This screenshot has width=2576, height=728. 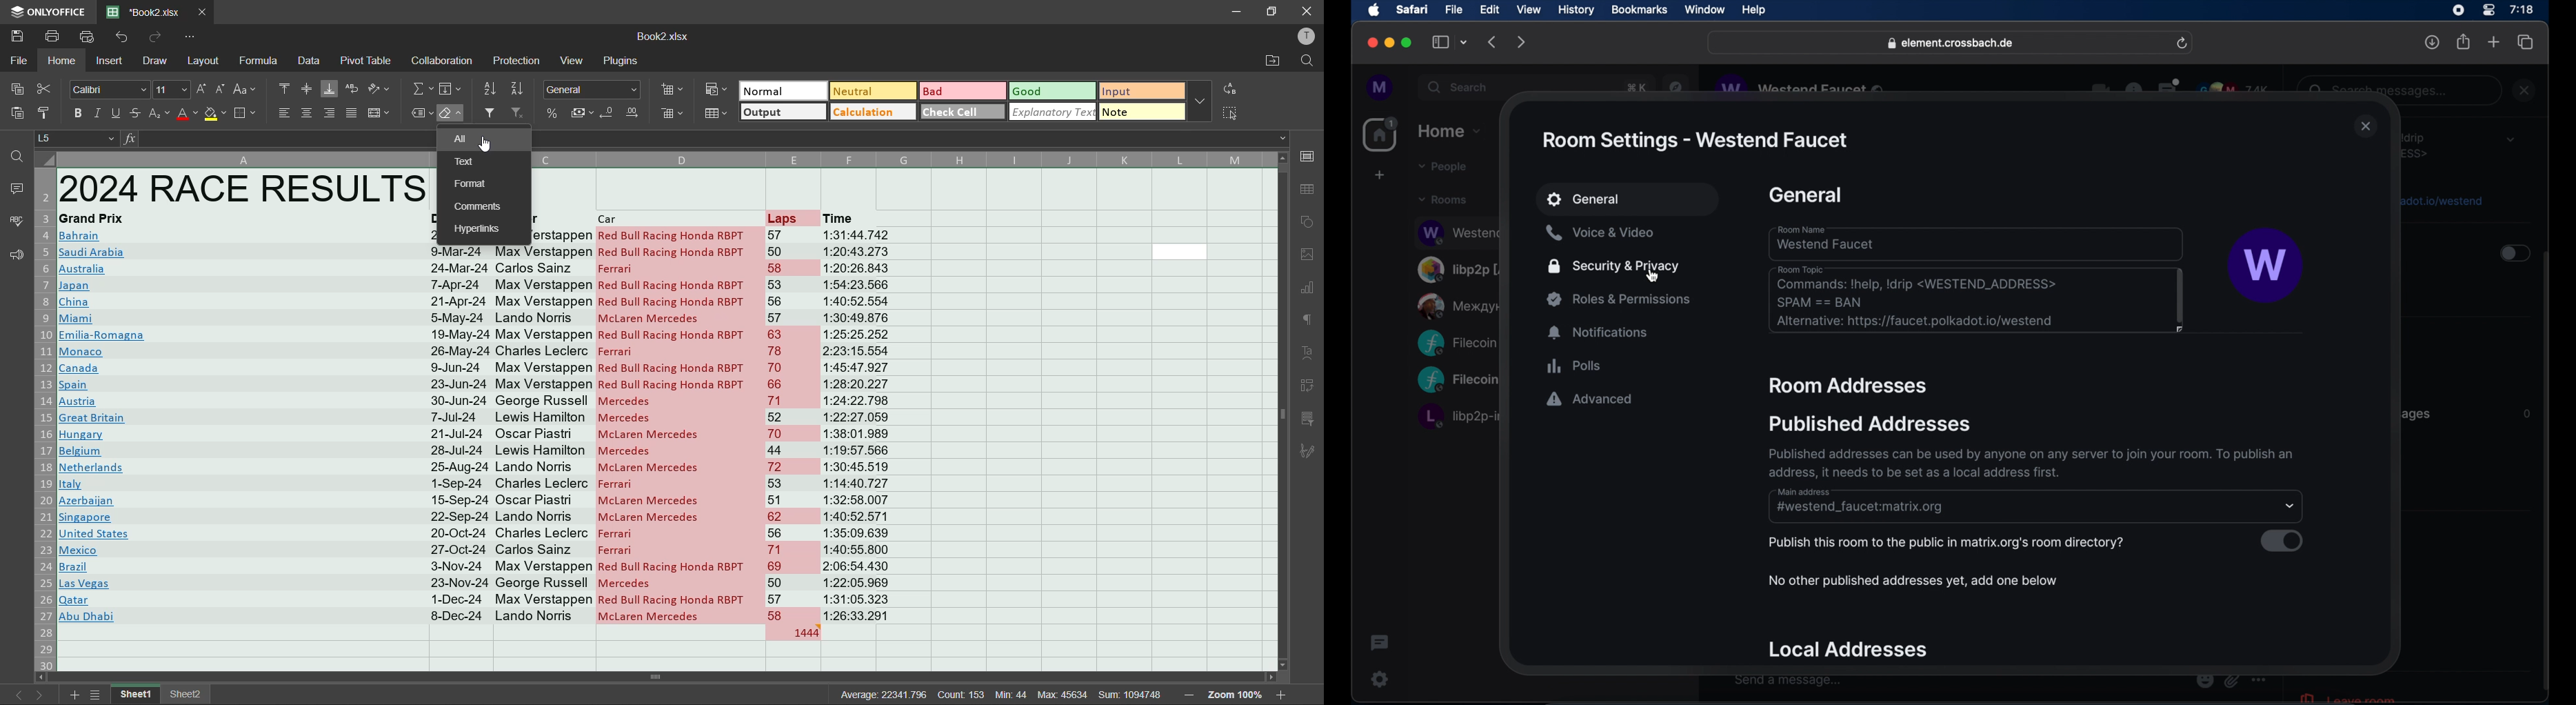 What do you see at coordinates (109, 88) in the screenshot?
I see `font style` at bounding box center [109, 88].